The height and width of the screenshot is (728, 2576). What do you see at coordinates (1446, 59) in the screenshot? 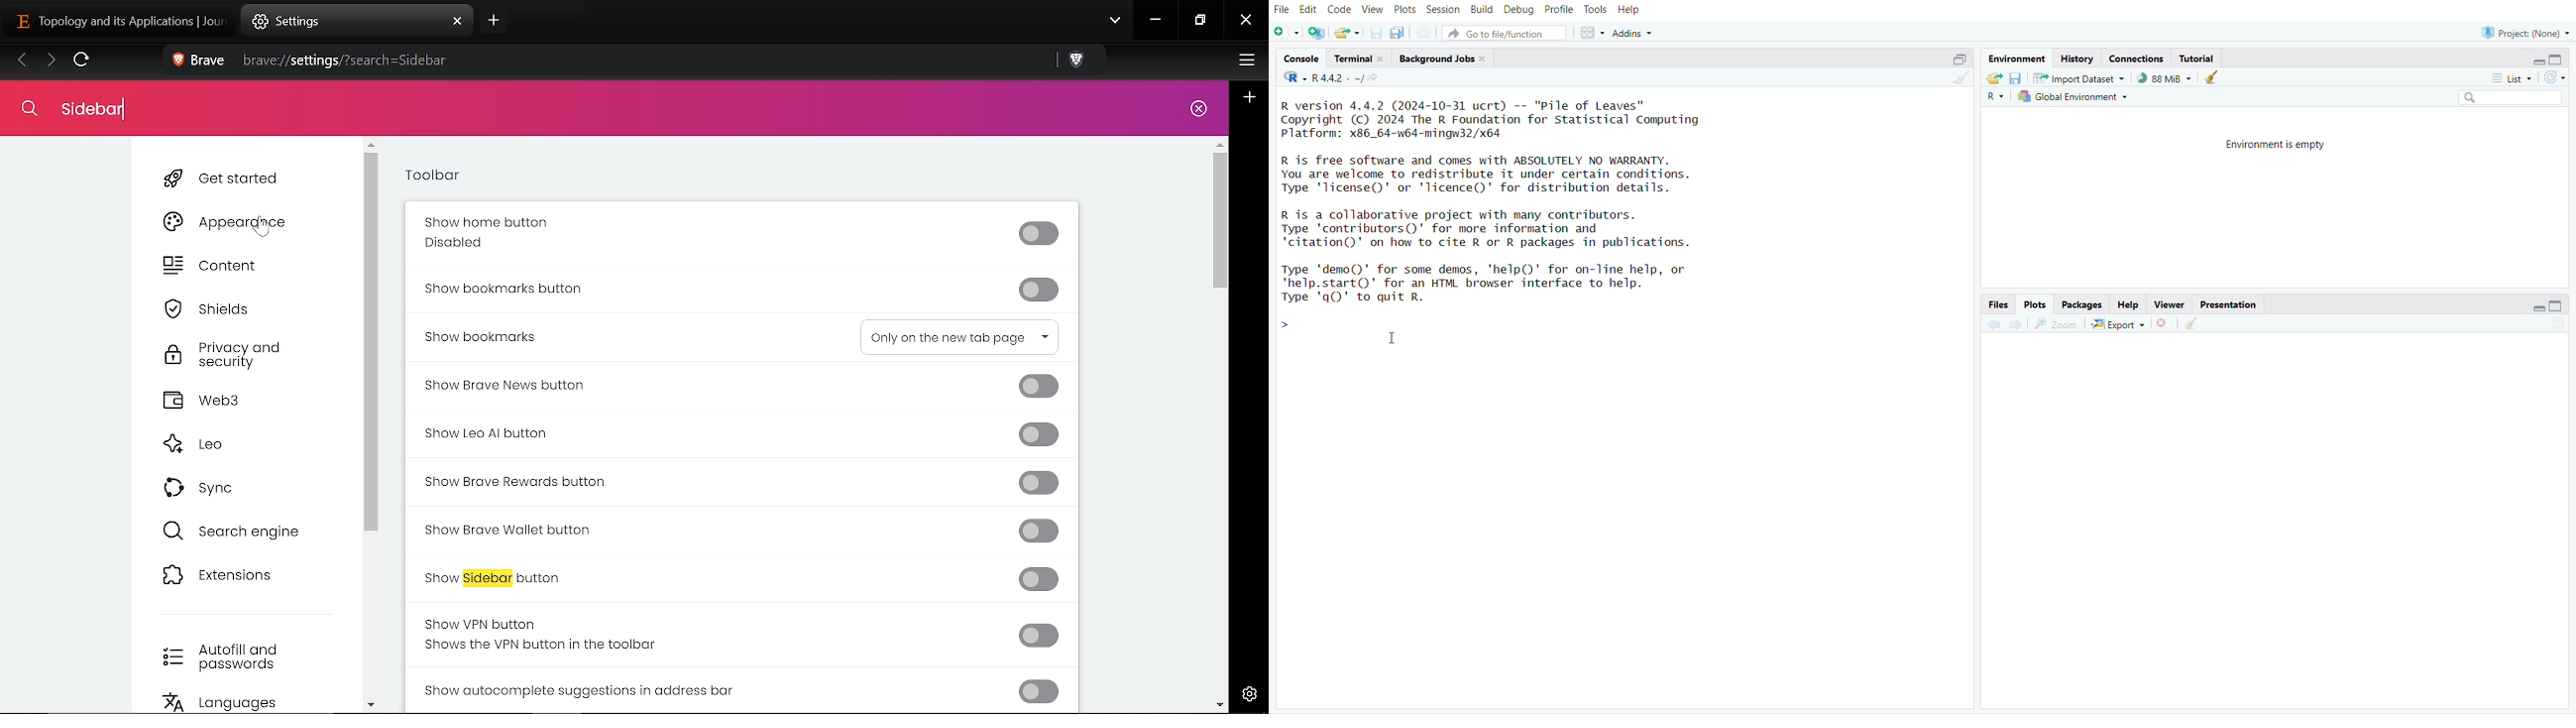
I see `background jobs` at bounding box center [1446, 59].